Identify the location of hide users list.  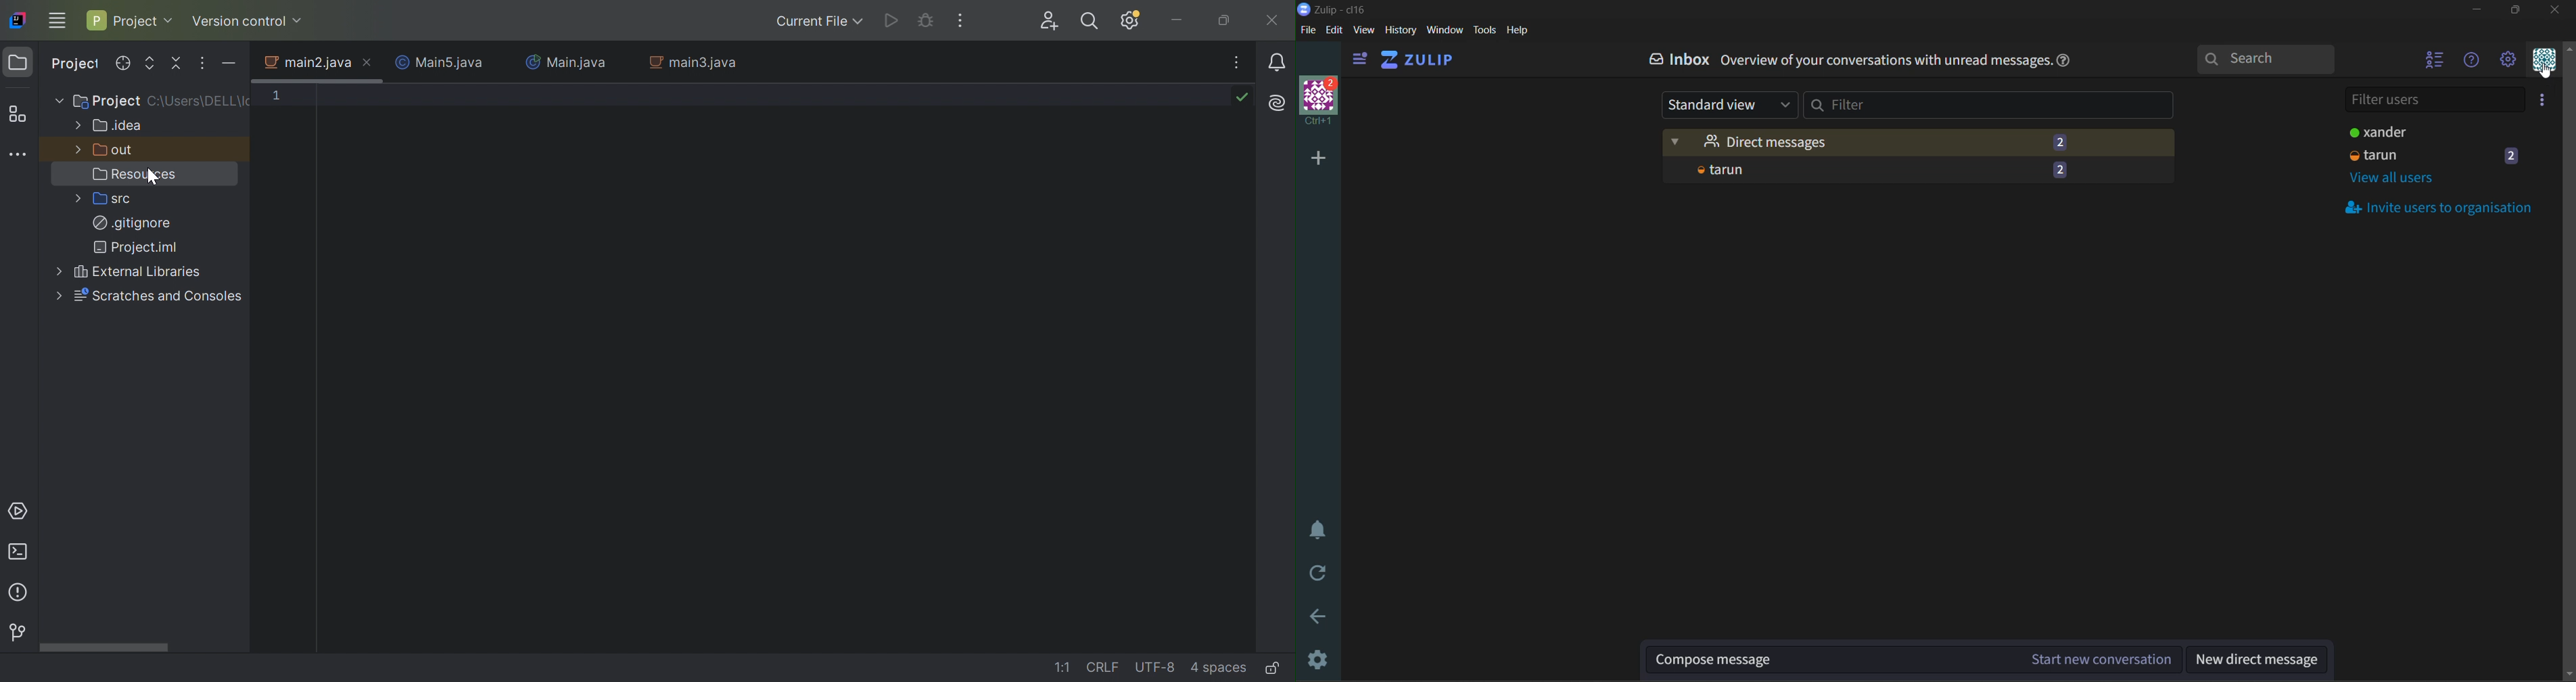
(2431, 63).